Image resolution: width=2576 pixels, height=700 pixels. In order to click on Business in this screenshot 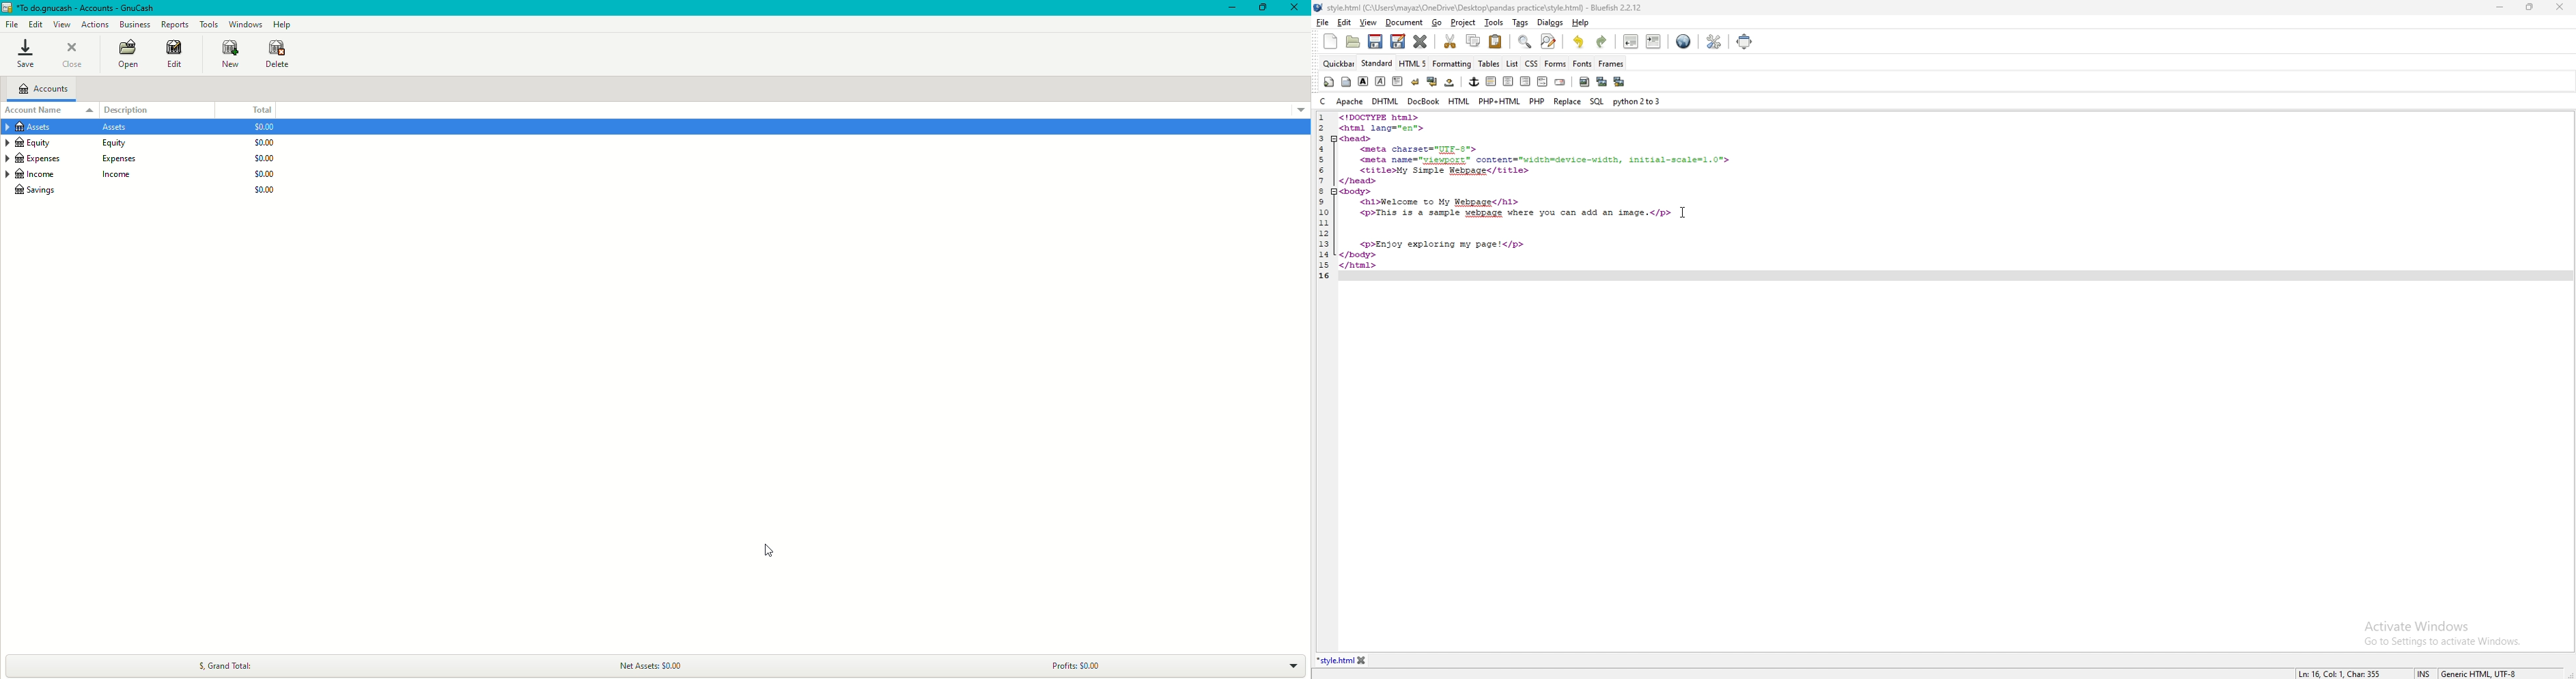, I will do `click(135, 25)`.